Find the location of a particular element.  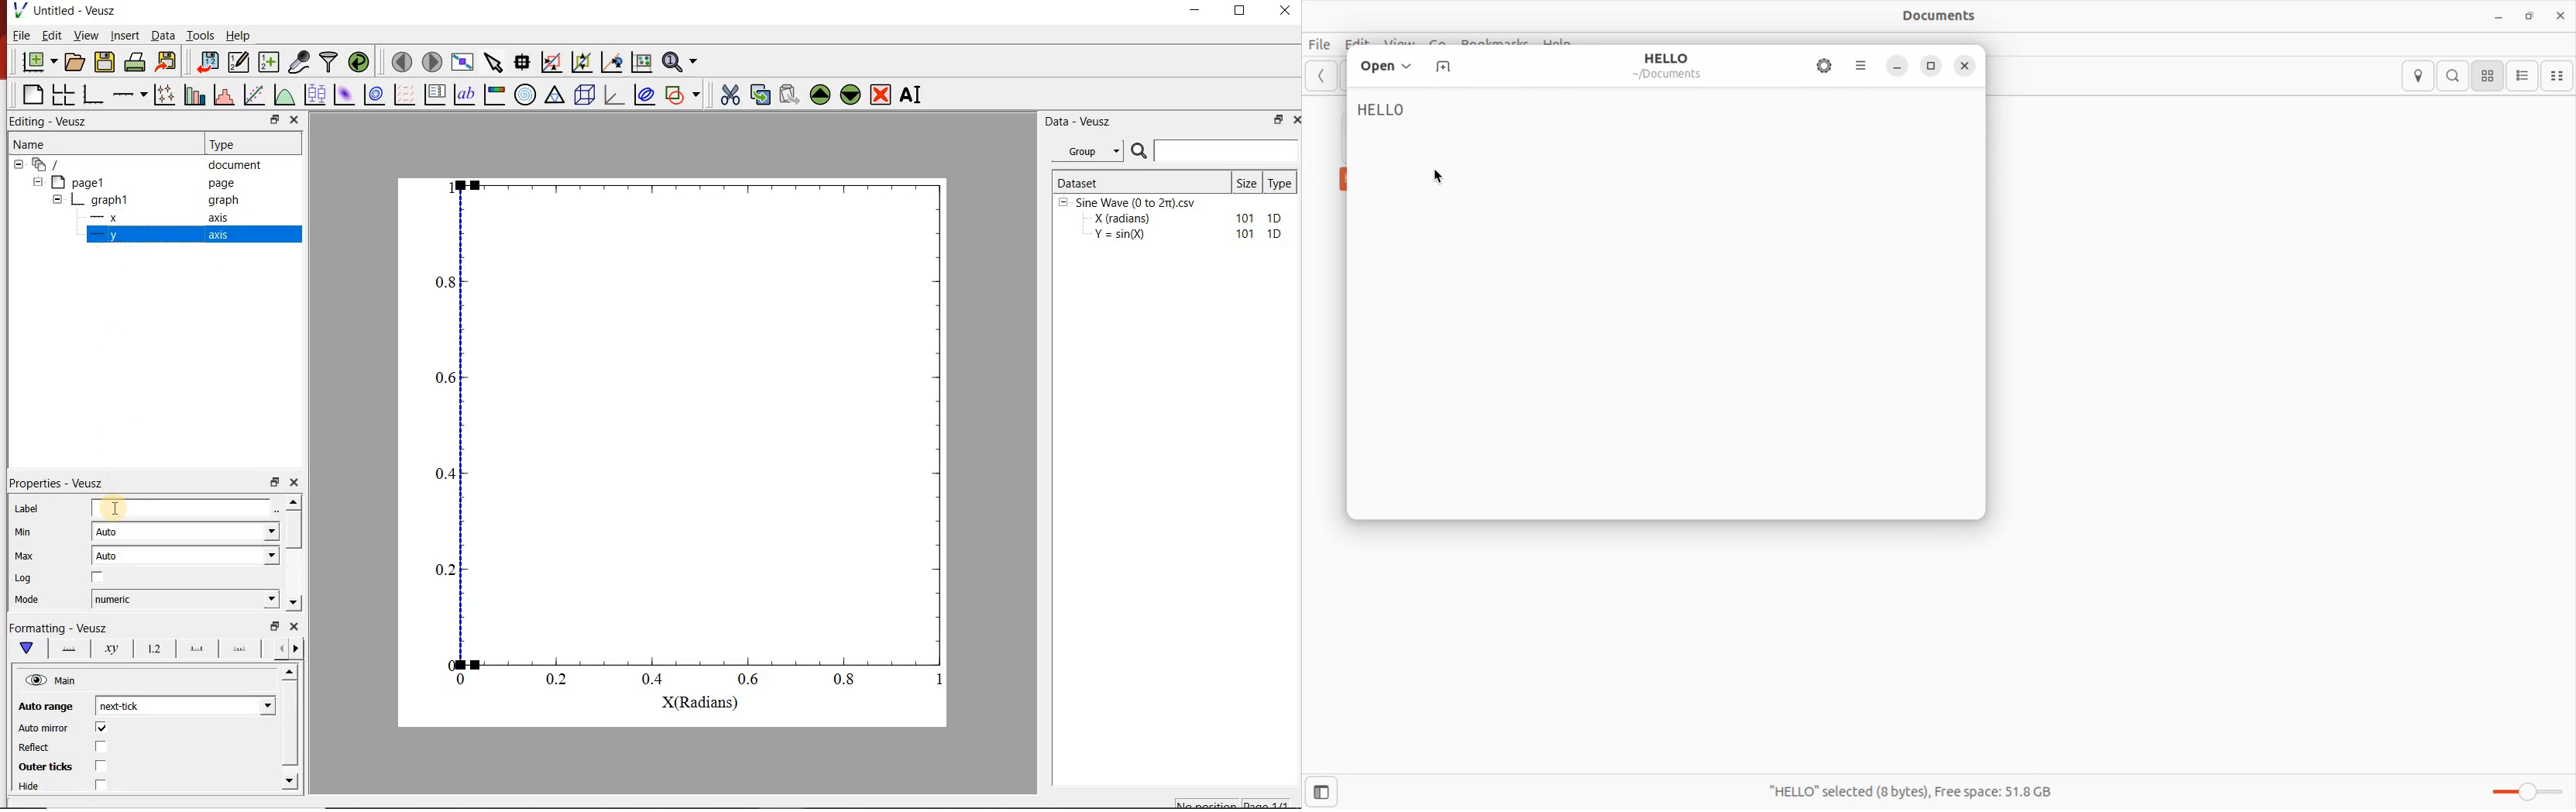

Auto is located at coordinates (185, 556).